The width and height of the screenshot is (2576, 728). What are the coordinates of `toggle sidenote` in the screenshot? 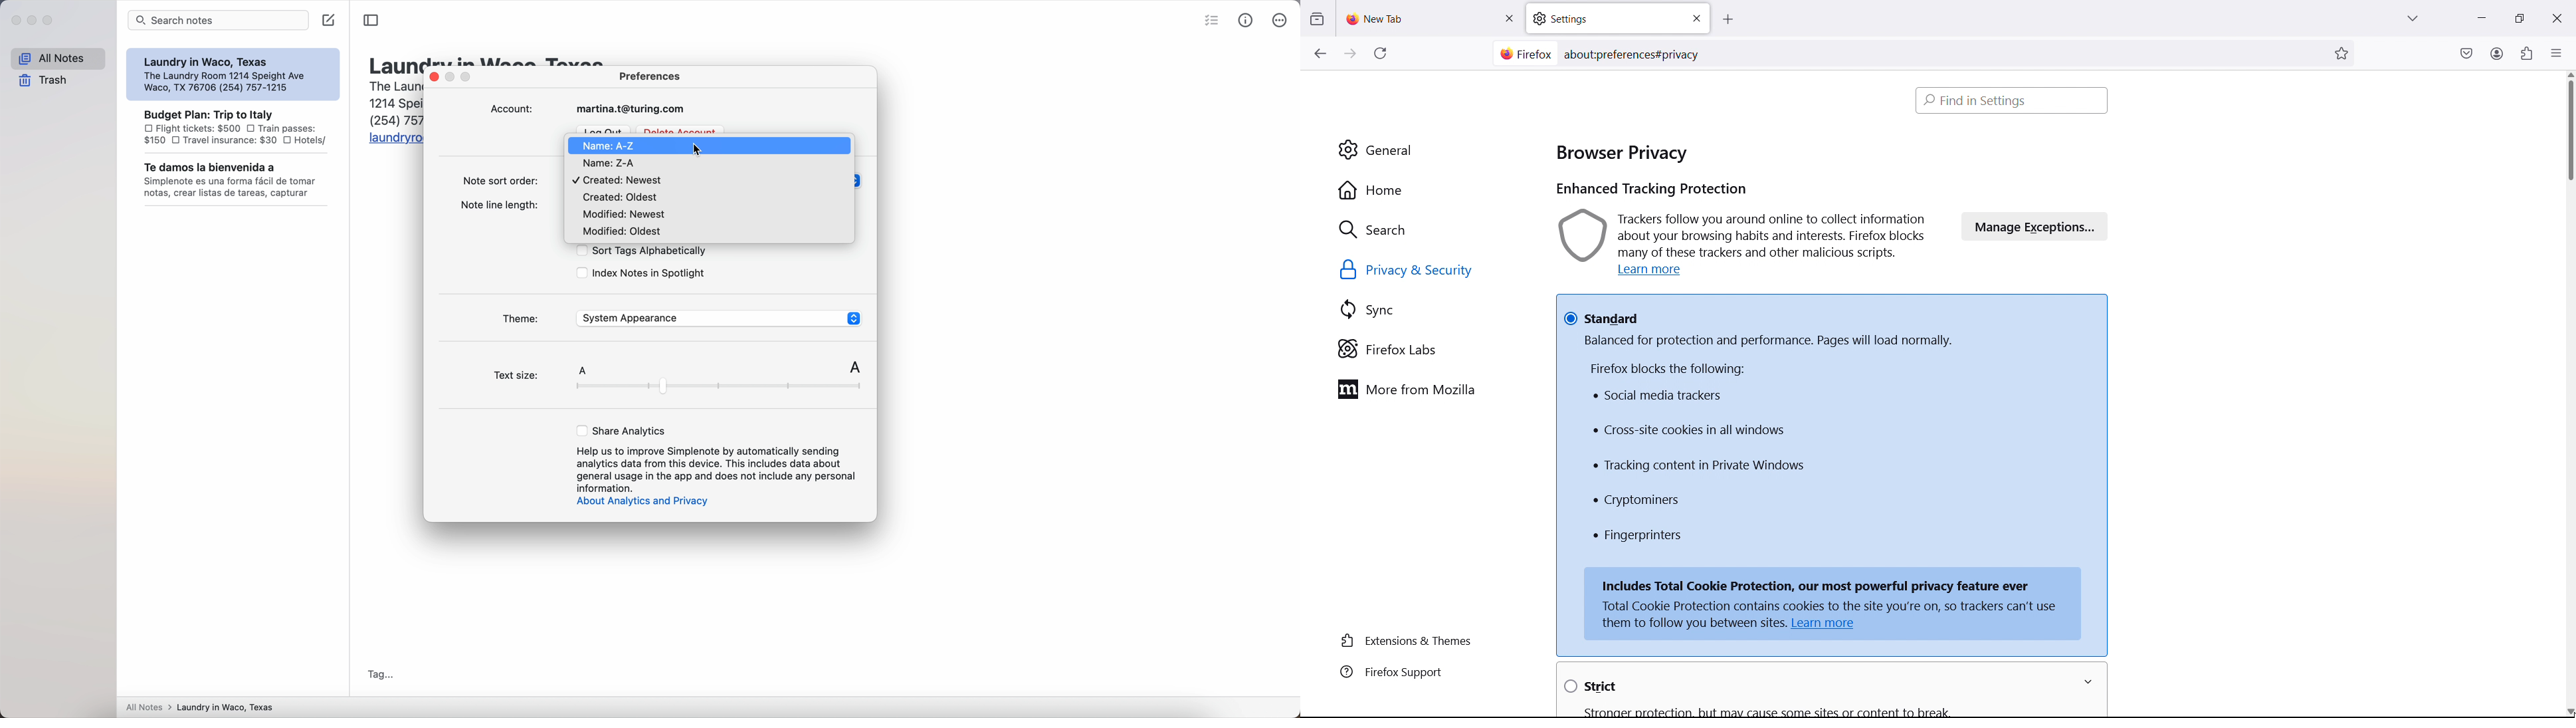 It's located at (370, 21).